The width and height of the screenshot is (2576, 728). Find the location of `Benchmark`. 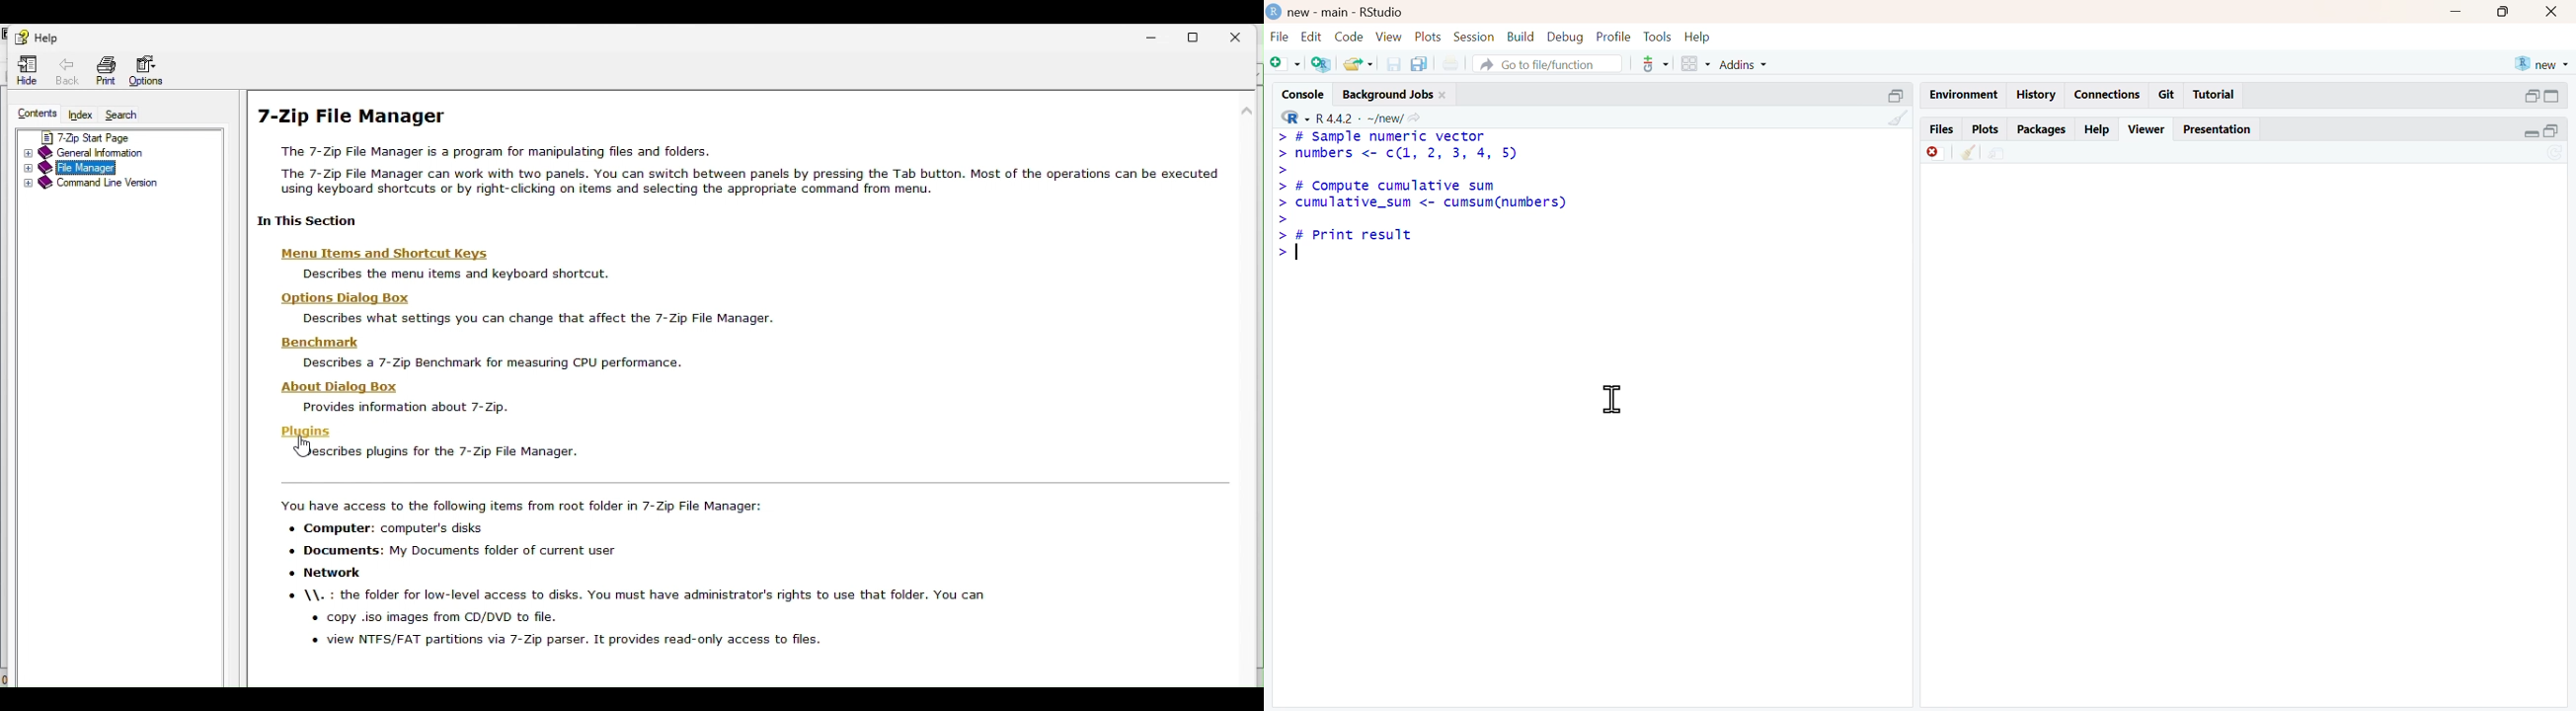

Benchmark is located at coordinates (313, 341).